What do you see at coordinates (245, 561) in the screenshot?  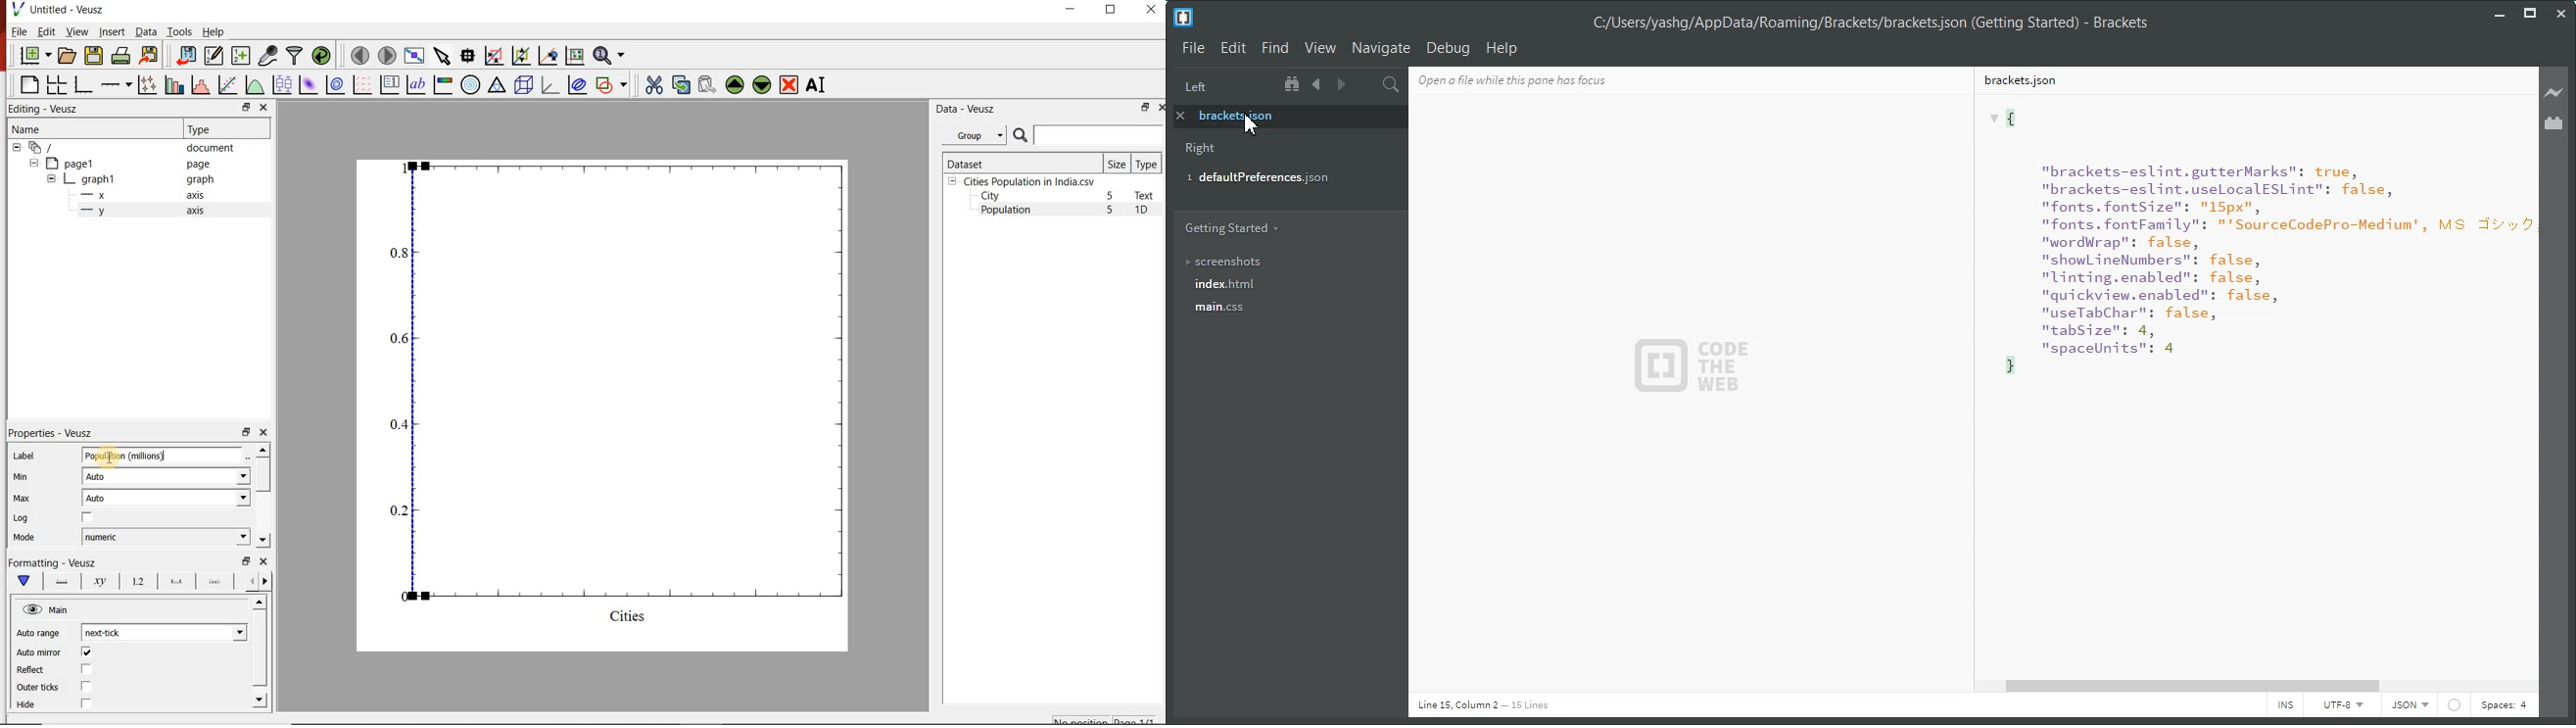 I see `restore` at bounding box center [245, 561].